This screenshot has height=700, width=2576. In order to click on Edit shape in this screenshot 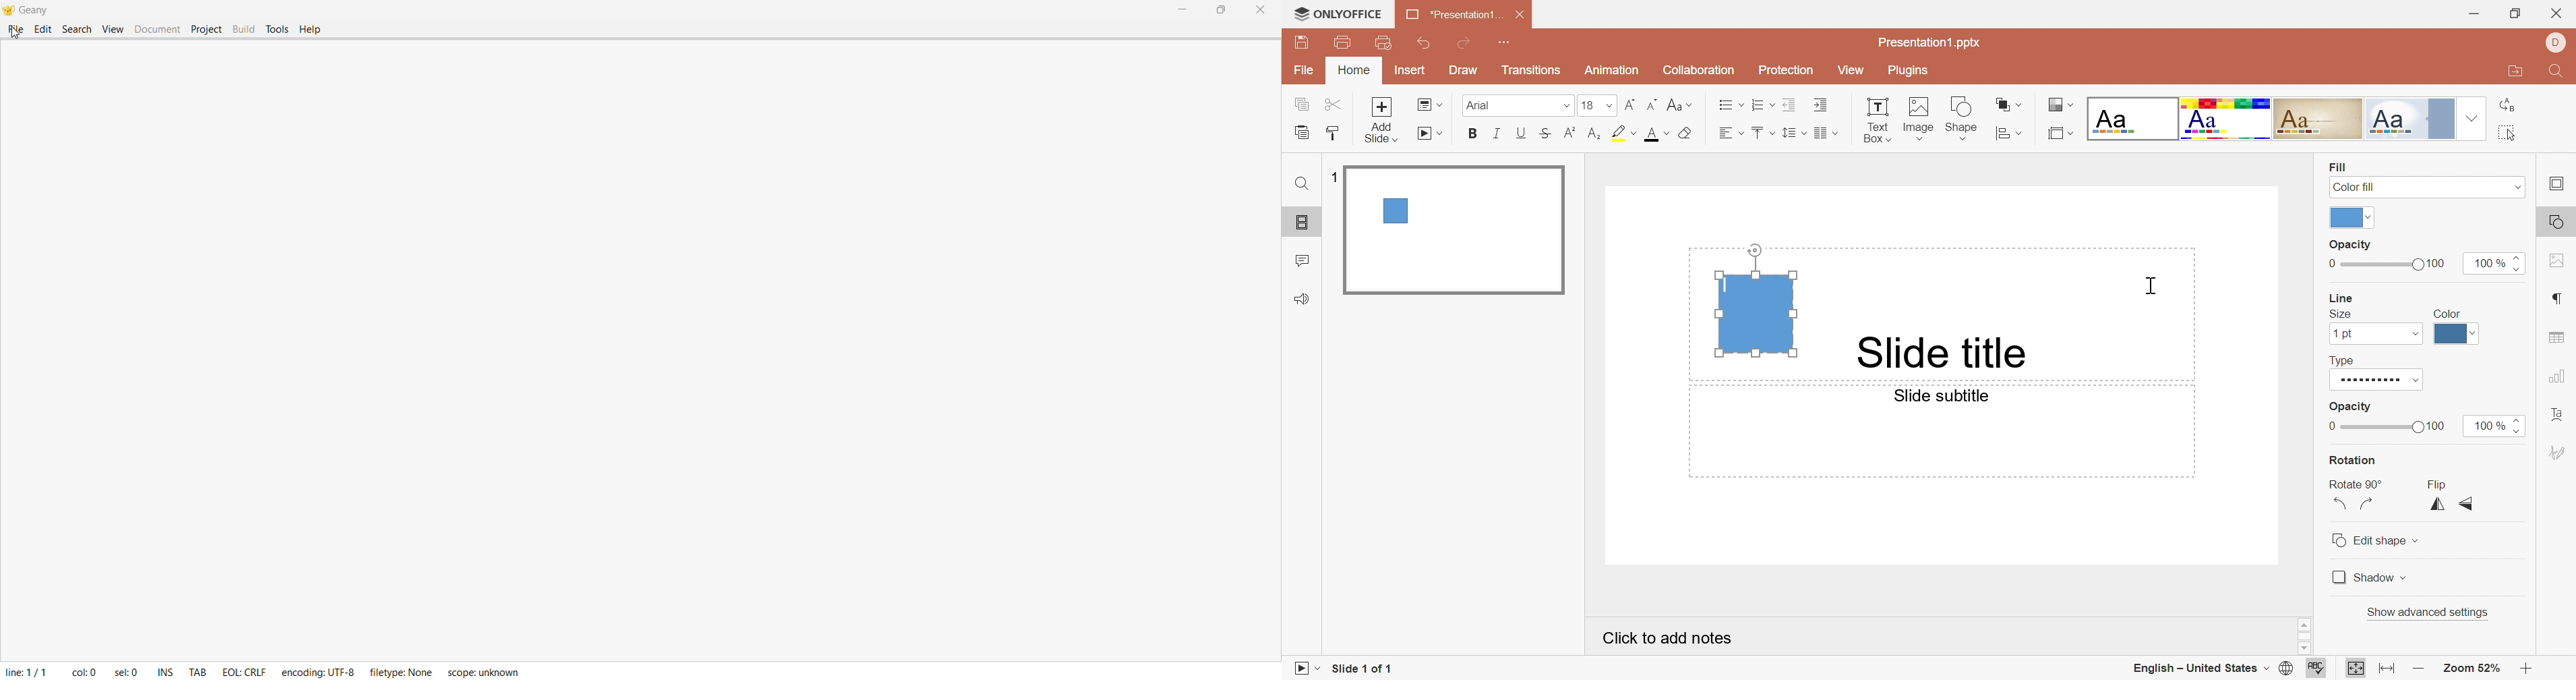, I will do `click(2368, 540)`.